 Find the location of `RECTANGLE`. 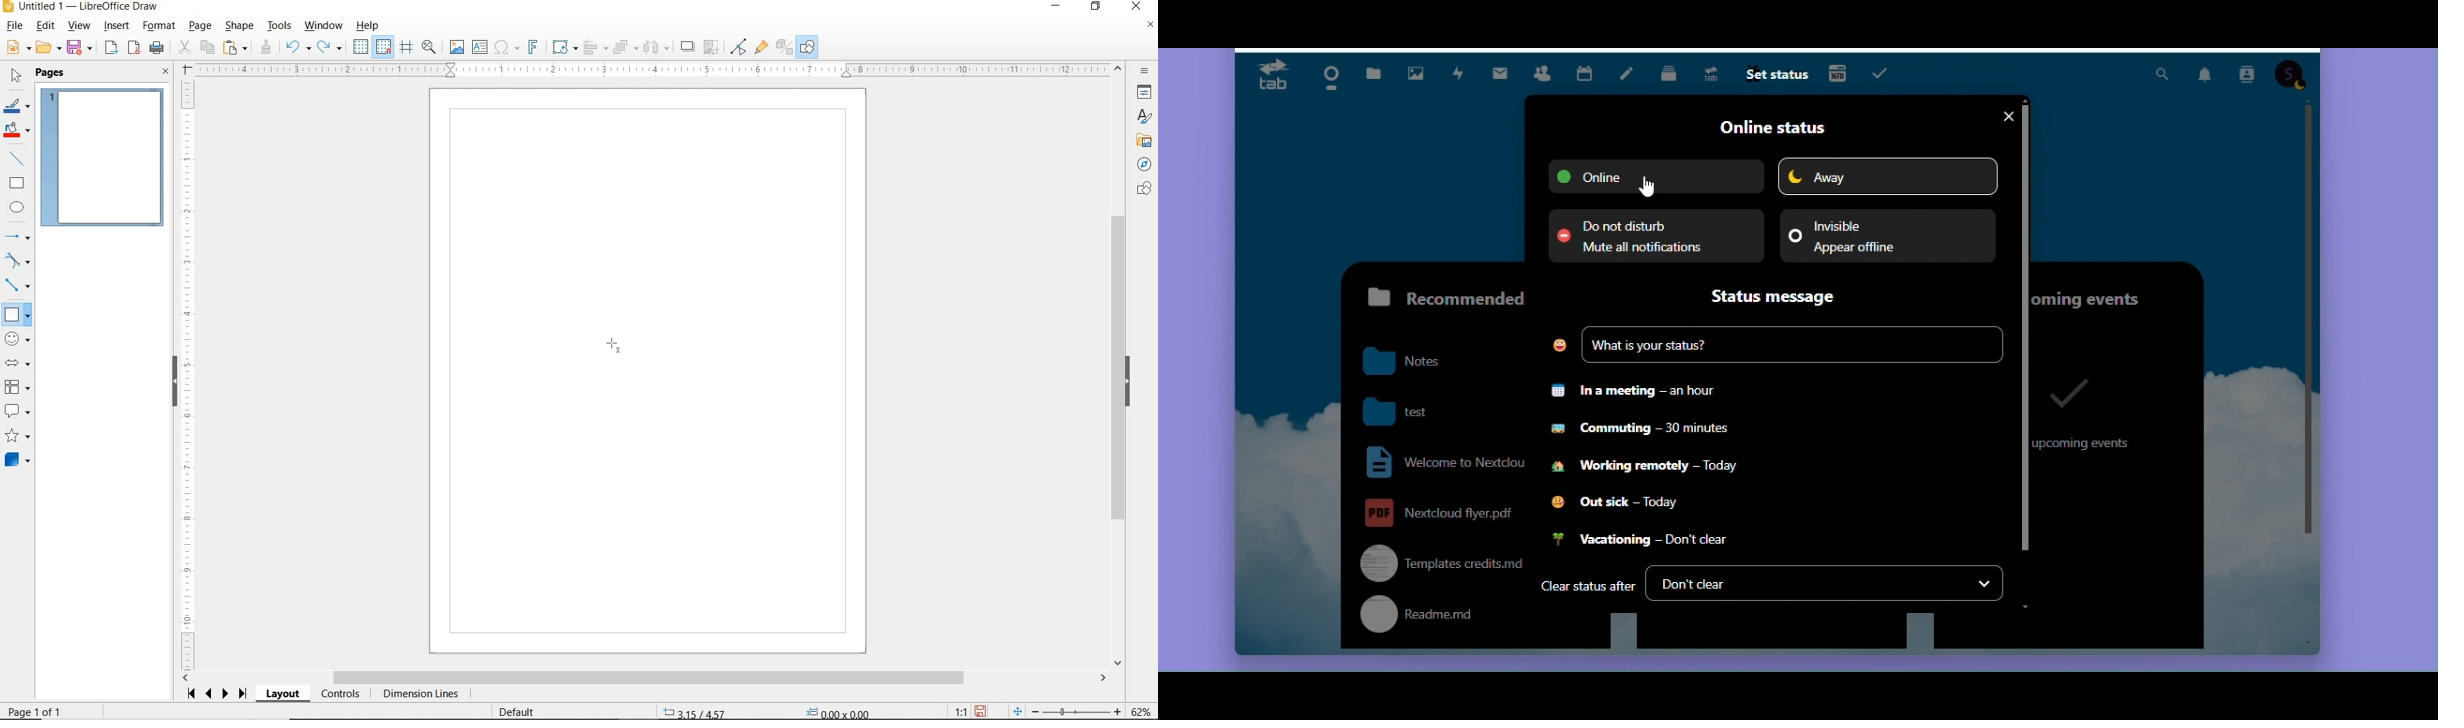

RECTANGLE is located at coordinates (17, 183).